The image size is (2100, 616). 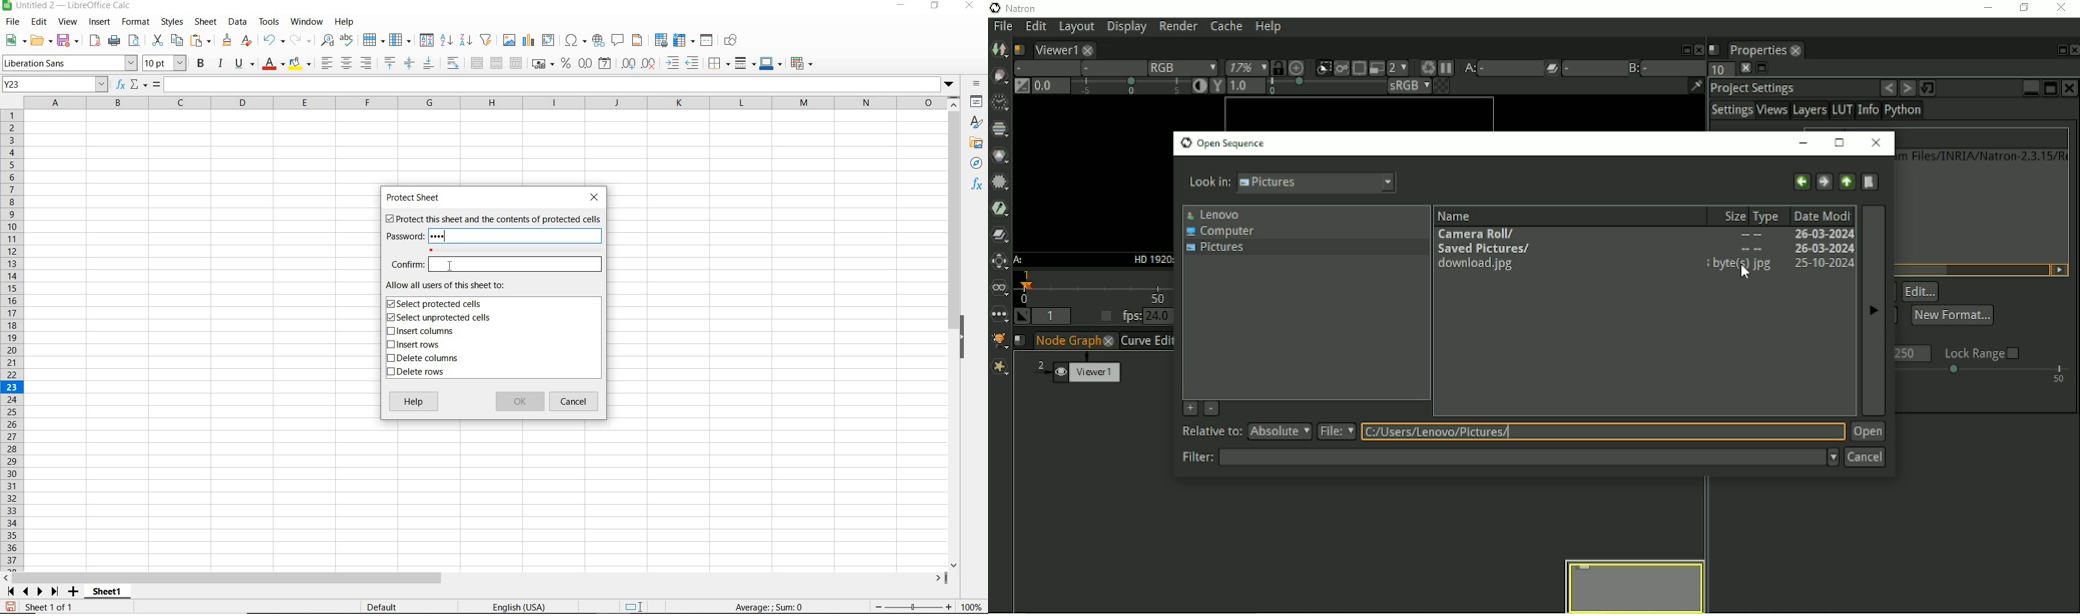 What do you see at coordinates (41, 607) in the screenshot?
I see `Sheet 1 of 1` at bounding box center [41, 607].